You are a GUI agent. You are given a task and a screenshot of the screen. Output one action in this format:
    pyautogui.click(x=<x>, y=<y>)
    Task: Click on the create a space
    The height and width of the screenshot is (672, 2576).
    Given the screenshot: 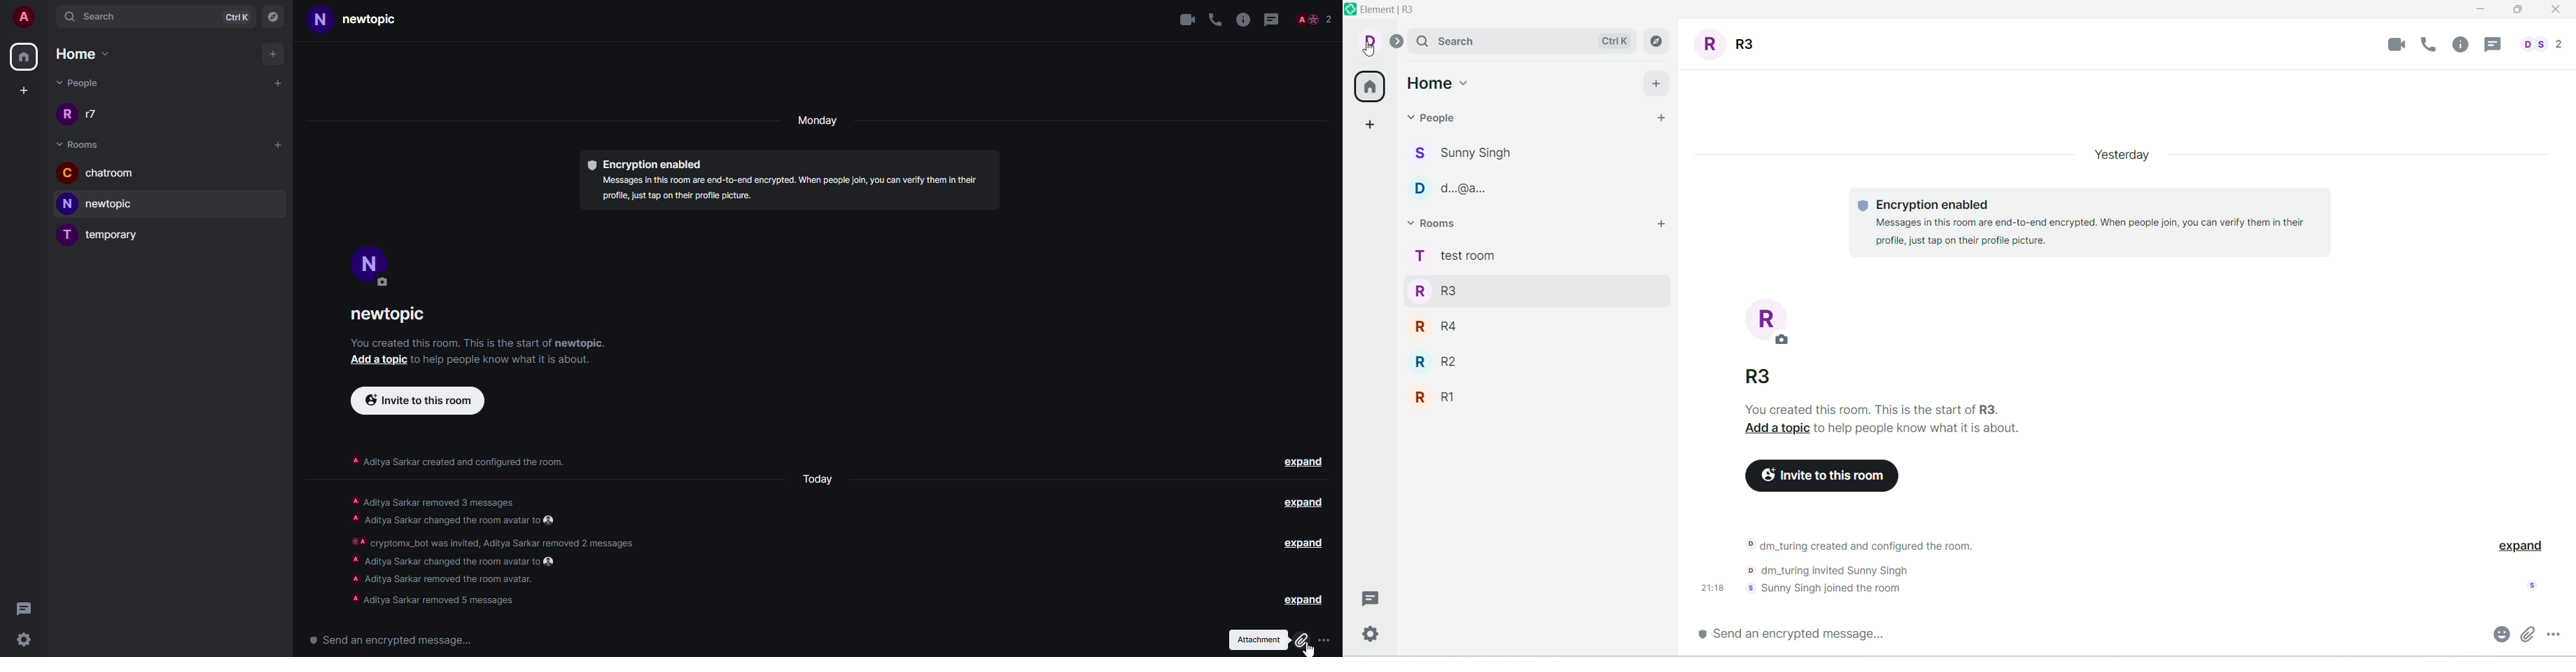 What is the action you would take?
    pyautogui.click(x=1370, y=124)
    